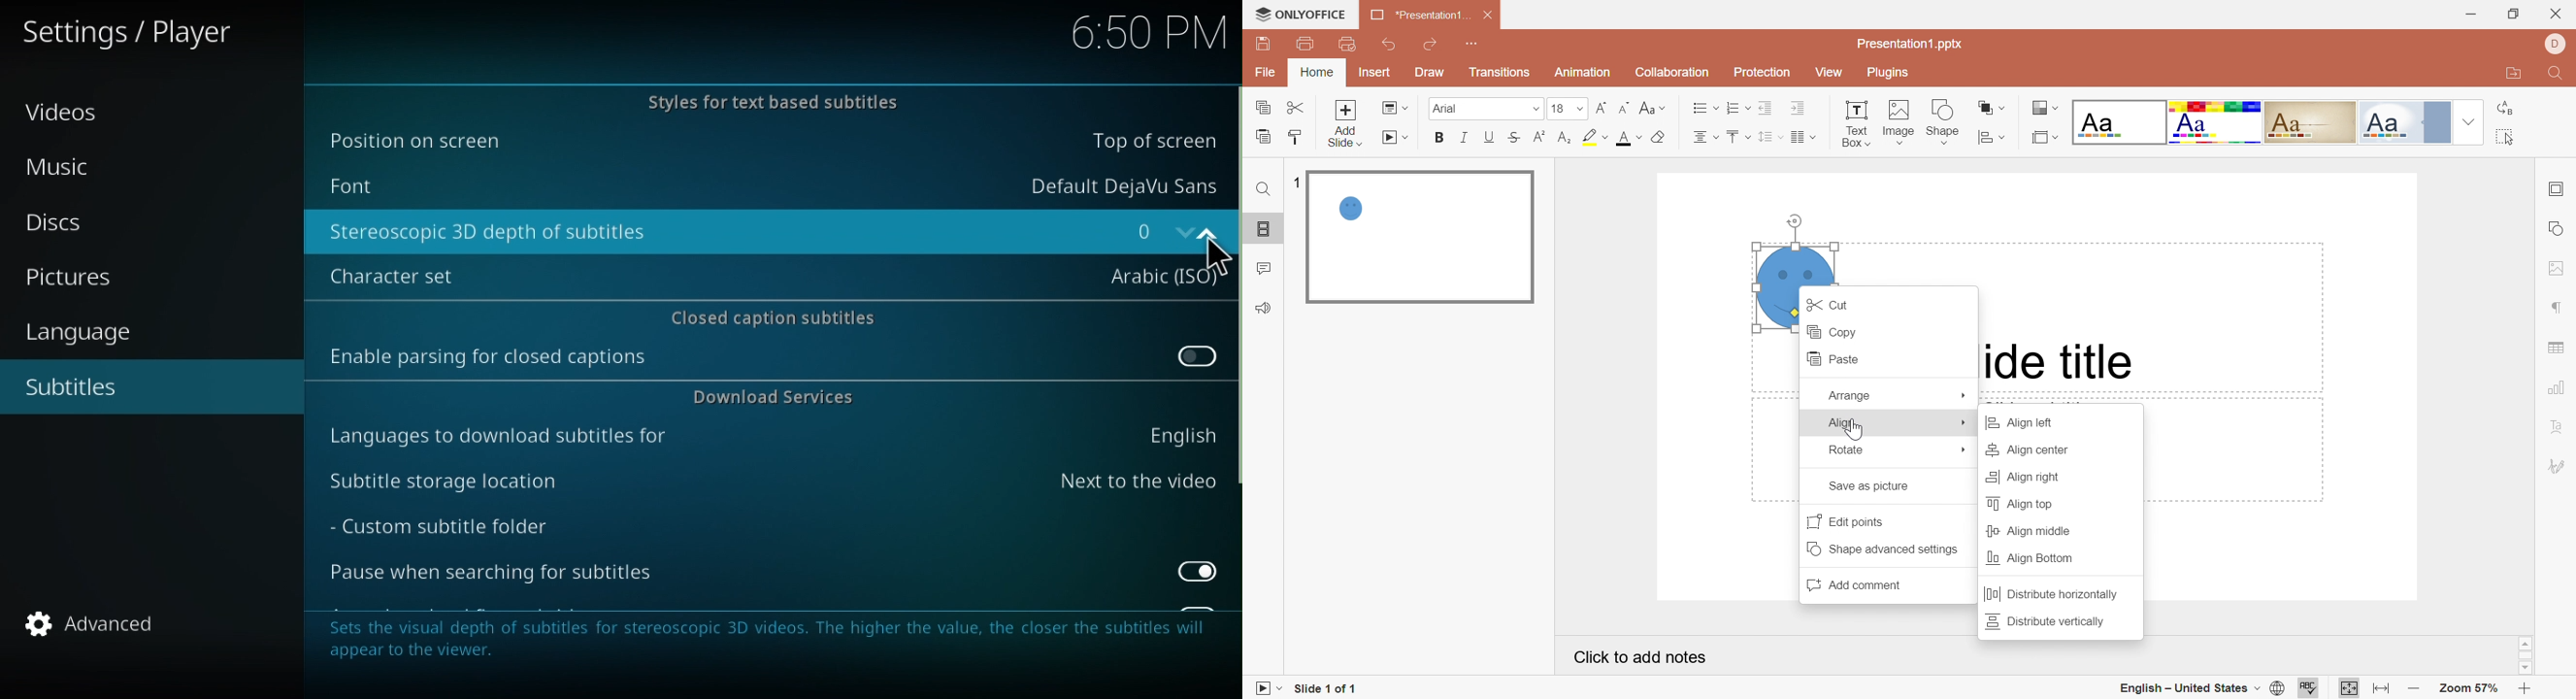 The image size is (2576, 700). What do you see at coordinates (1912, 44) in the screenshot?
I see `Presentation1.pptx` at bounding box center [1912, 44].